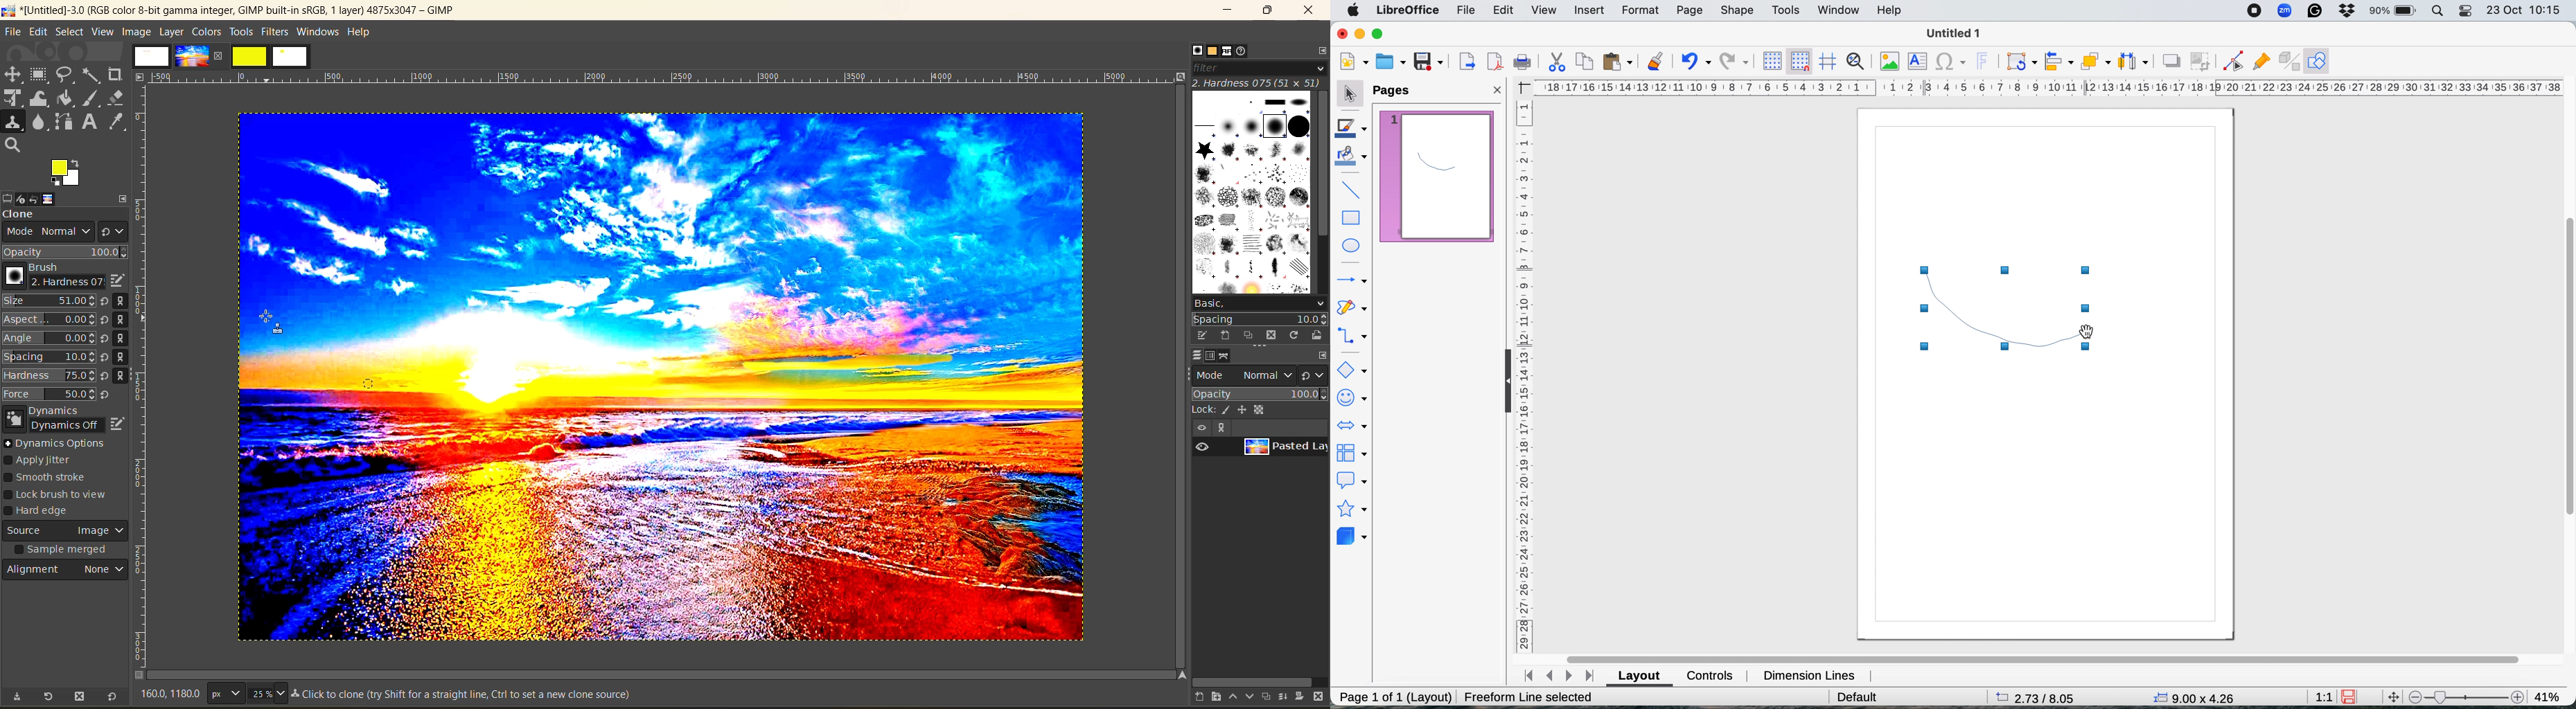 This screenshot has height=728, width=2576. Describe the element at coordinates (1619, 62) in the screenshot. I see `paste` at that location.